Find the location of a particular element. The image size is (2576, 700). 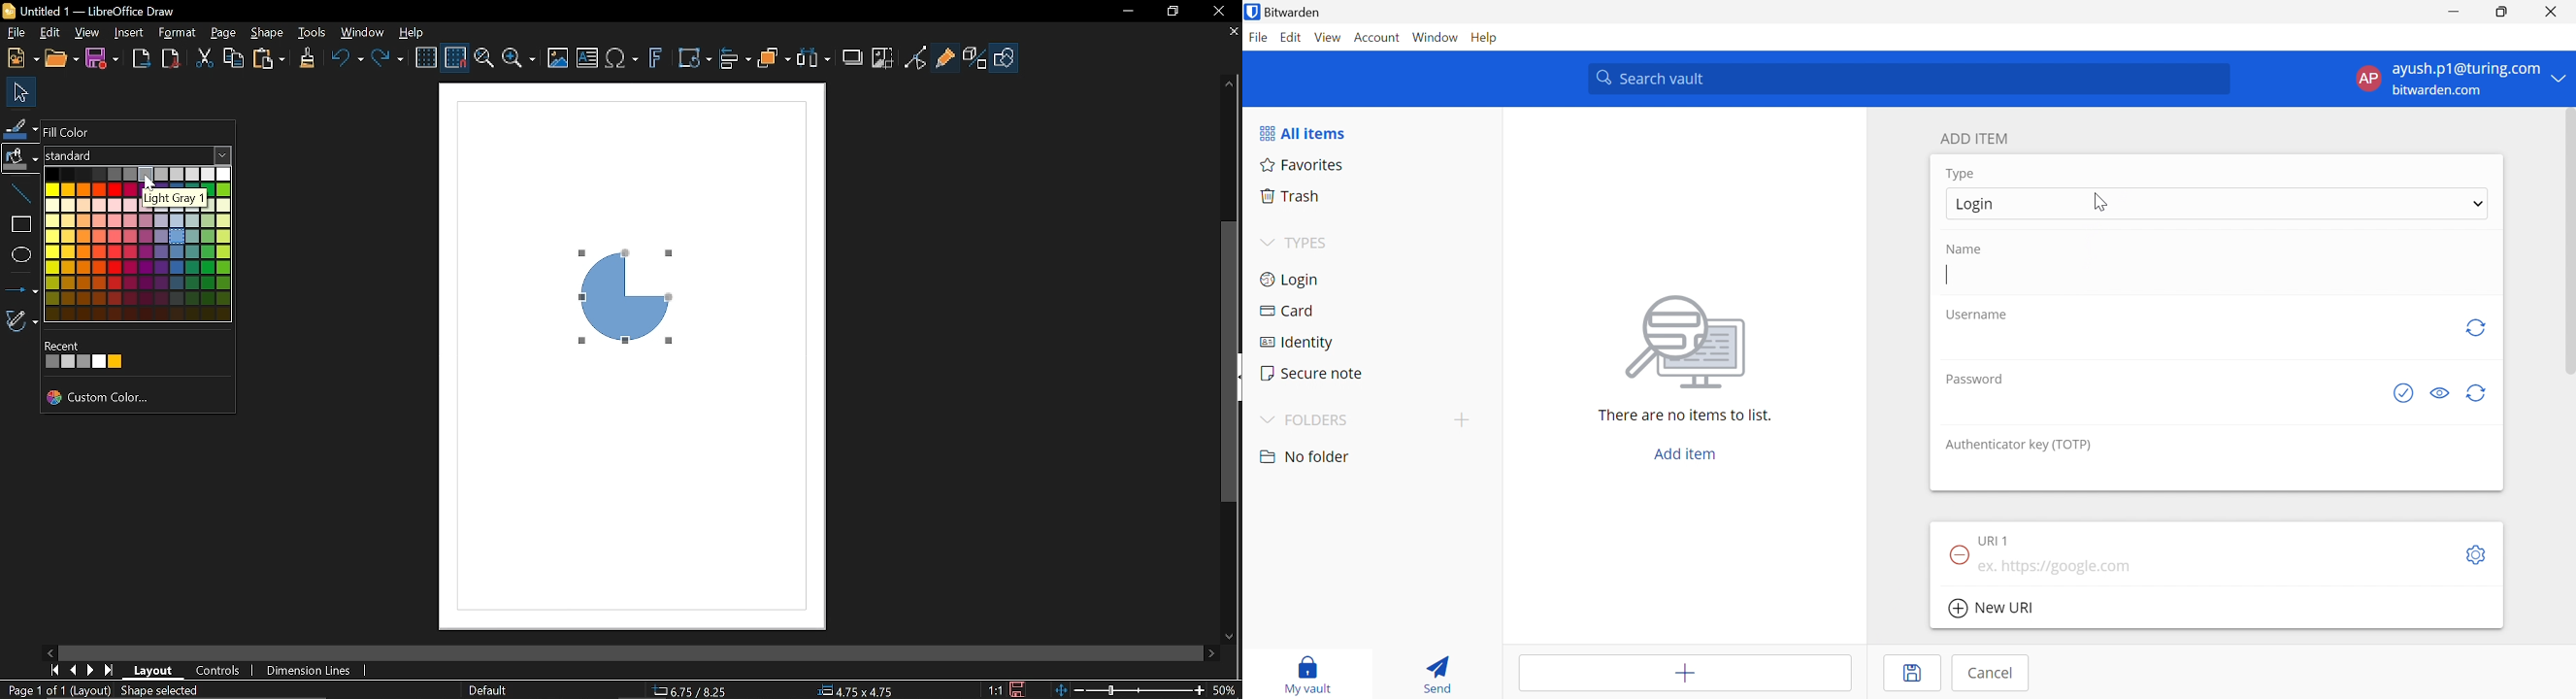

Settings is located at coordinates (2475, 554).